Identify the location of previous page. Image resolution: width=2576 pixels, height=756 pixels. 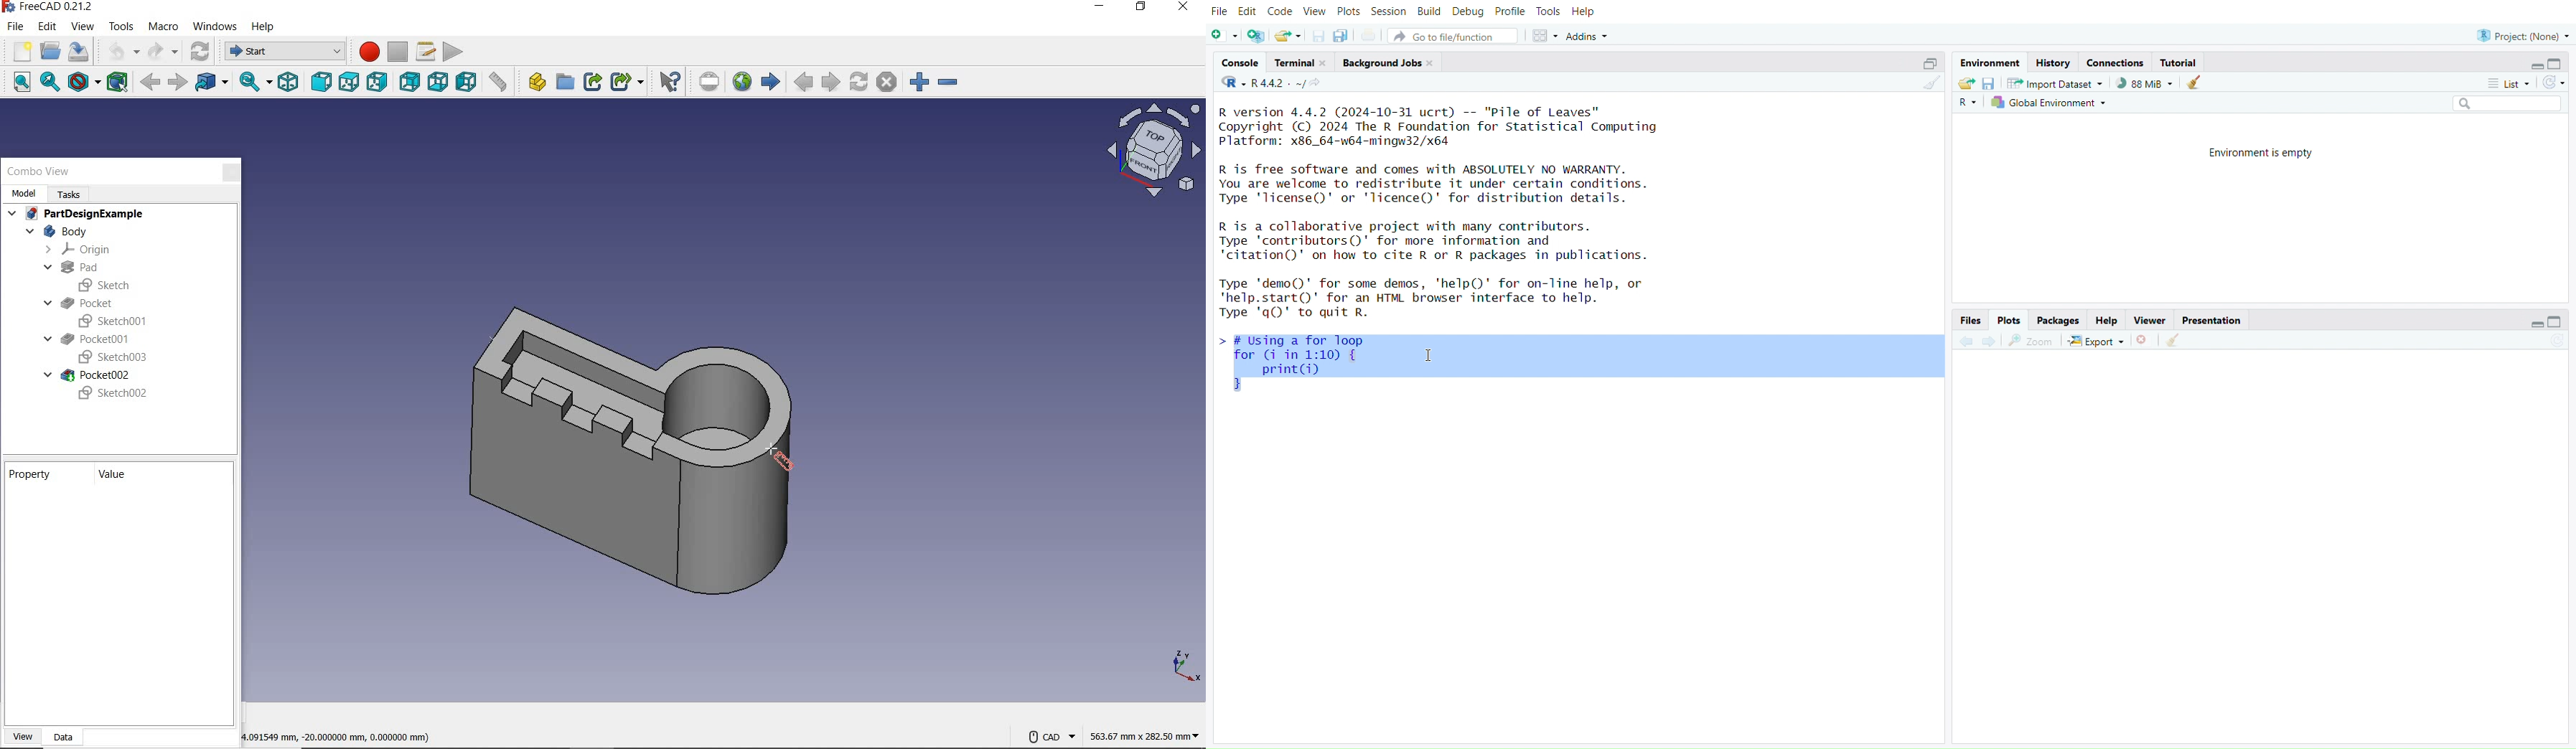
(802, 83).